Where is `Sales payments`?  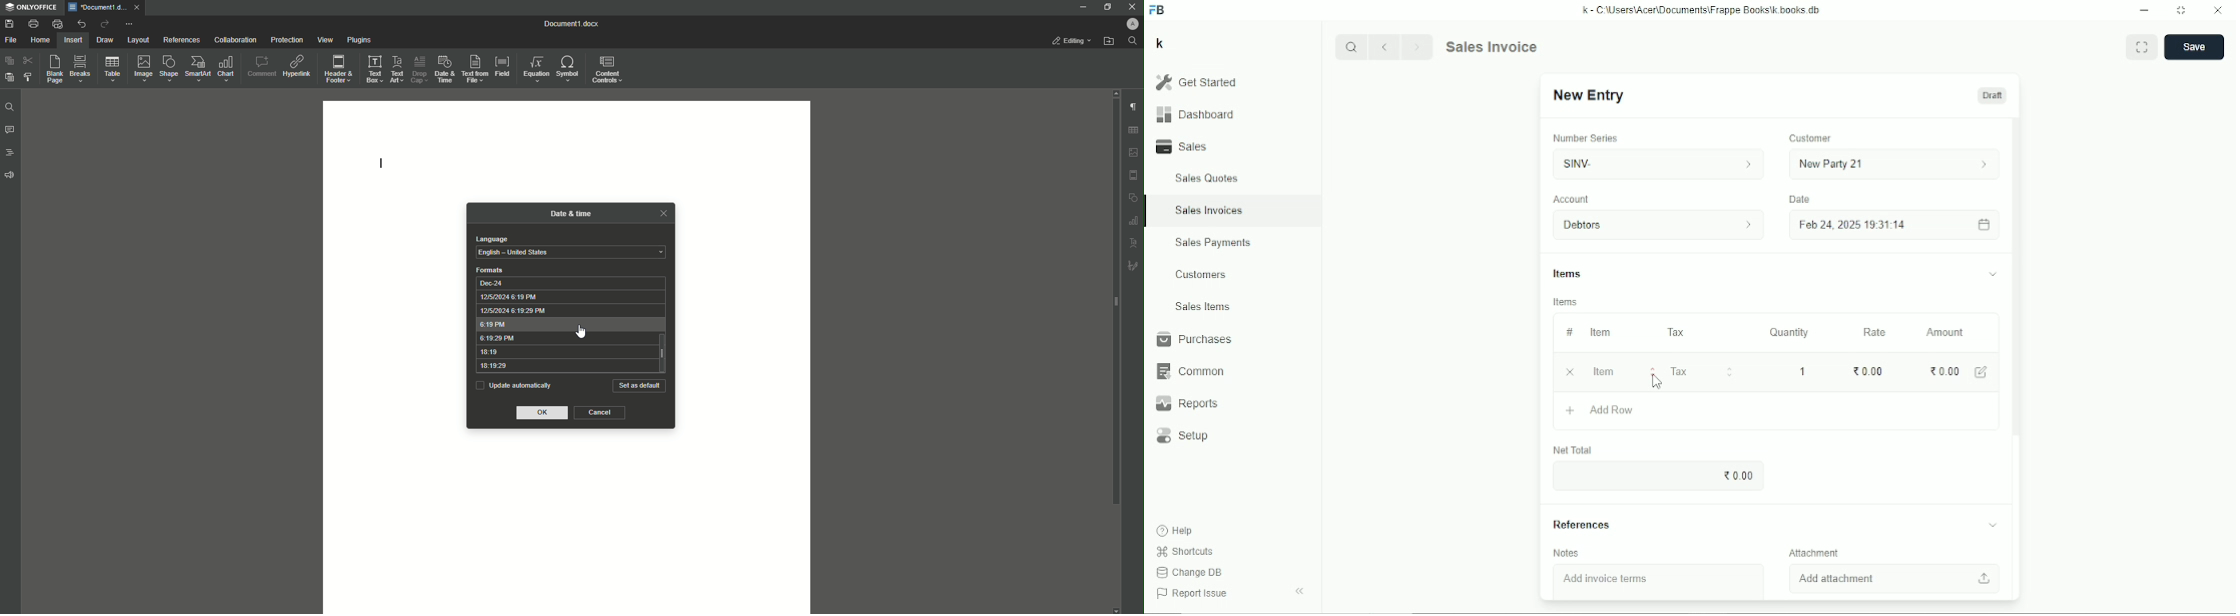 Sales payments is located at coordinates (1216, 243).